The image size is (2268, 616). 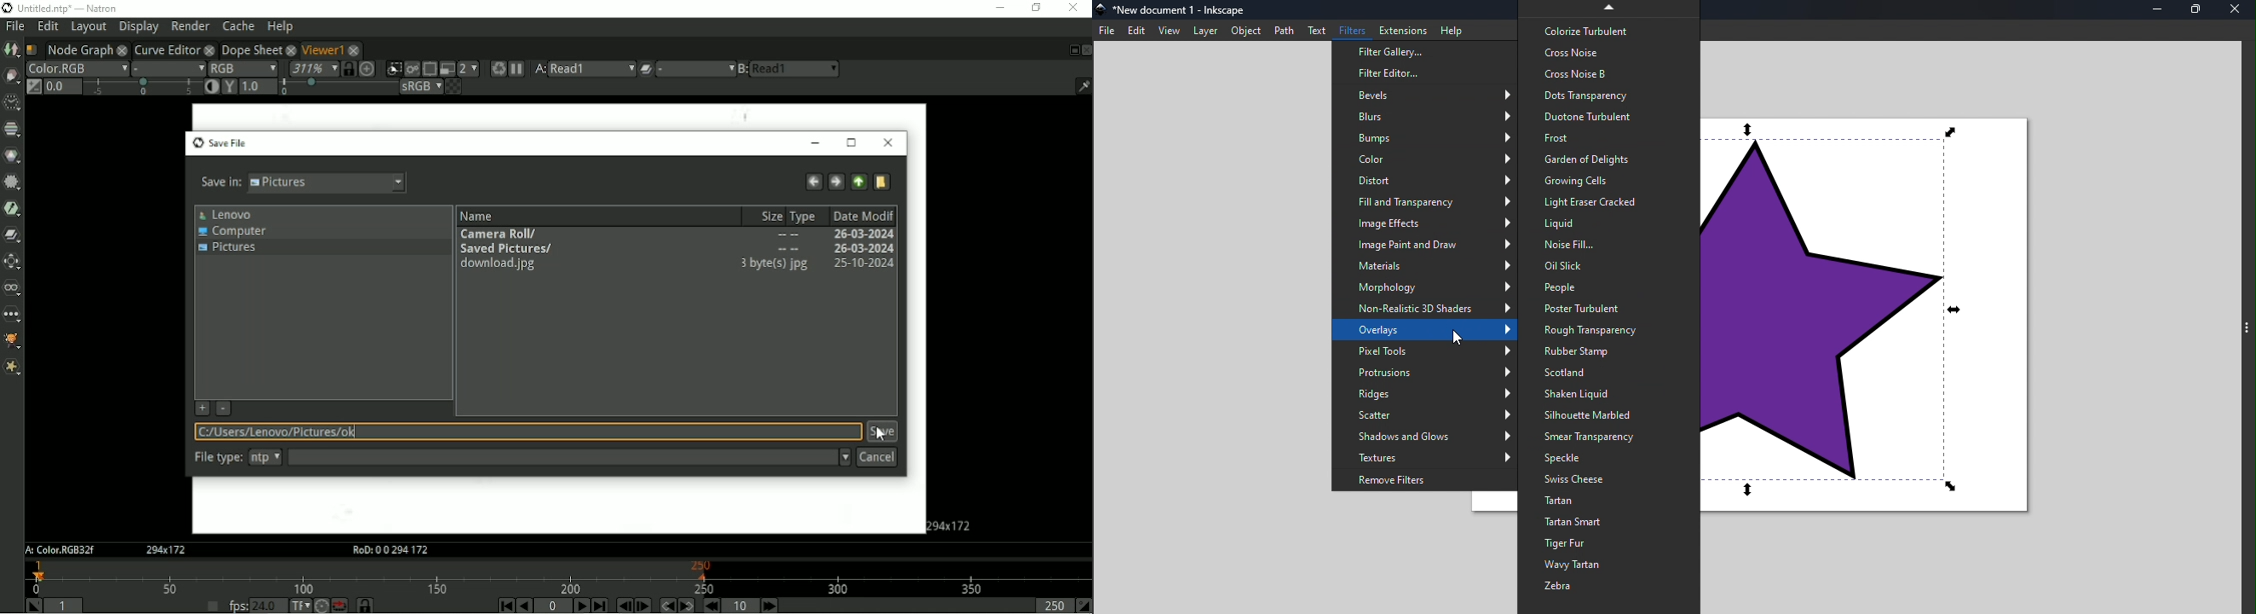 What do you see at coordinates (454, 88) in the screenshot?
I see `Checkerboard` at bounding box center [454, 88].